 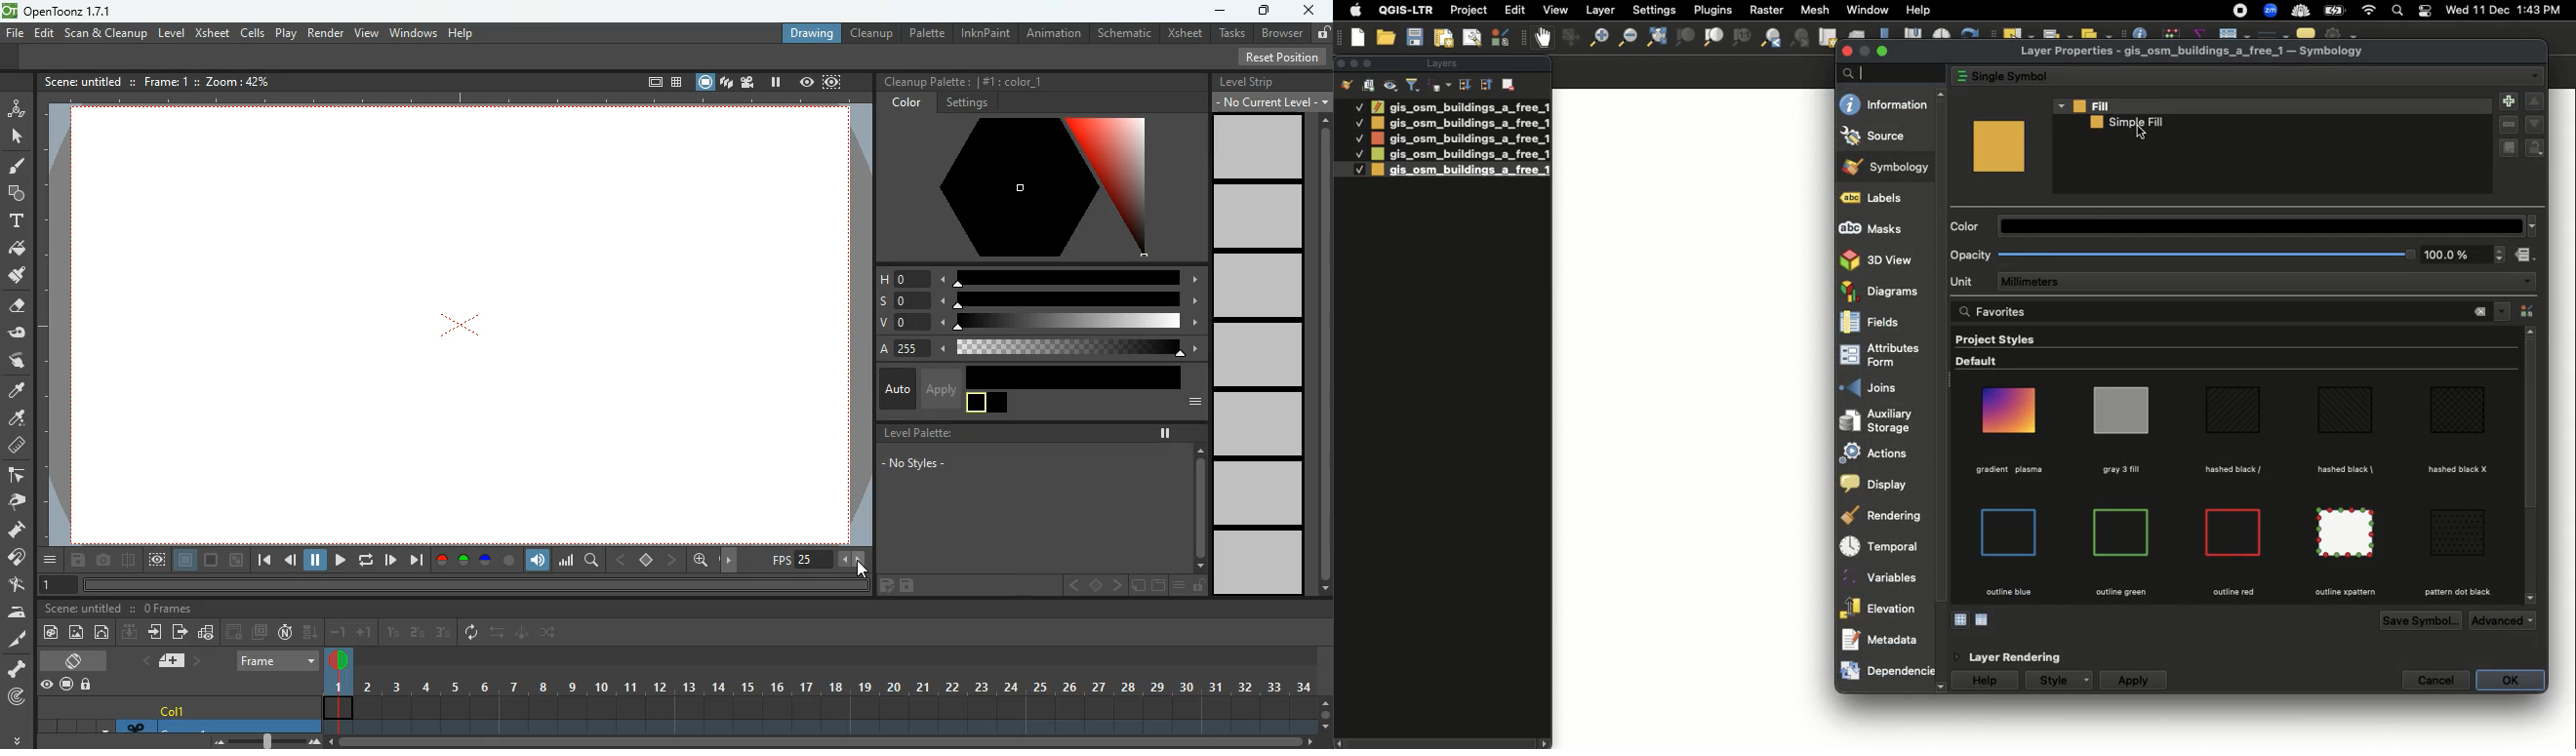 I want to click on New printout layer , so click(x=1443, y=38).